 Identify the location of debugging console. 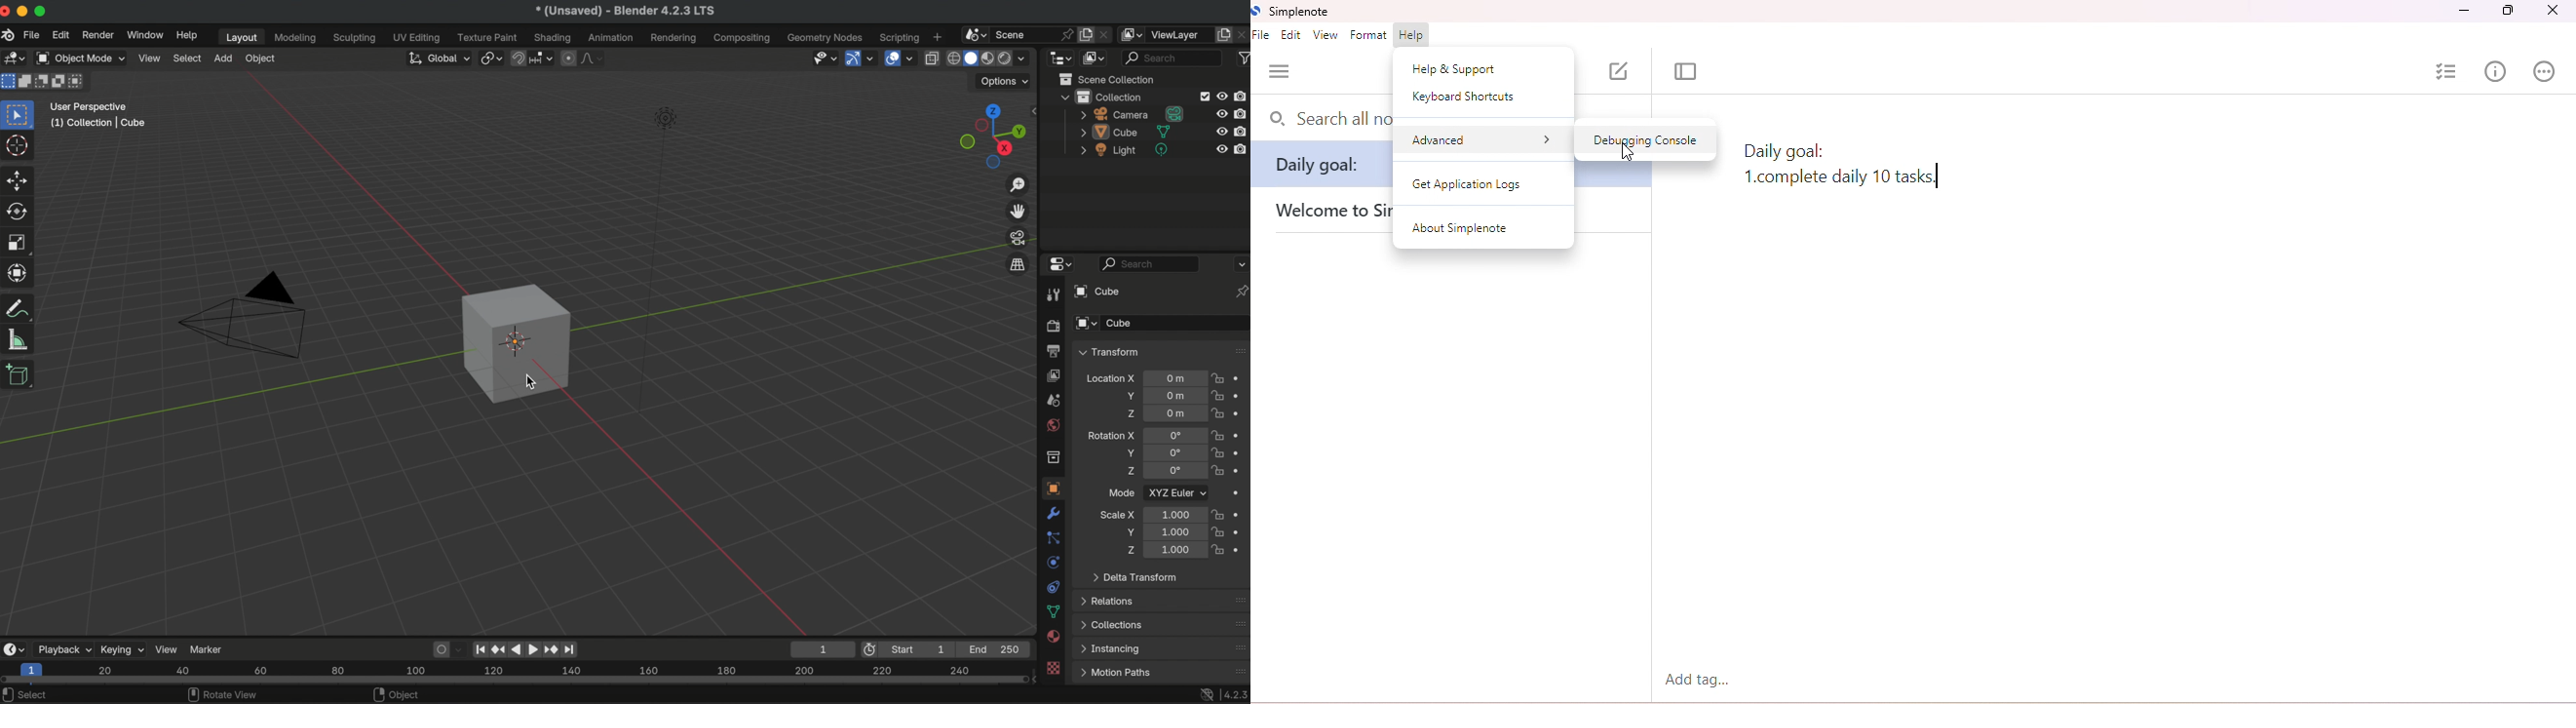
(1645, 140).